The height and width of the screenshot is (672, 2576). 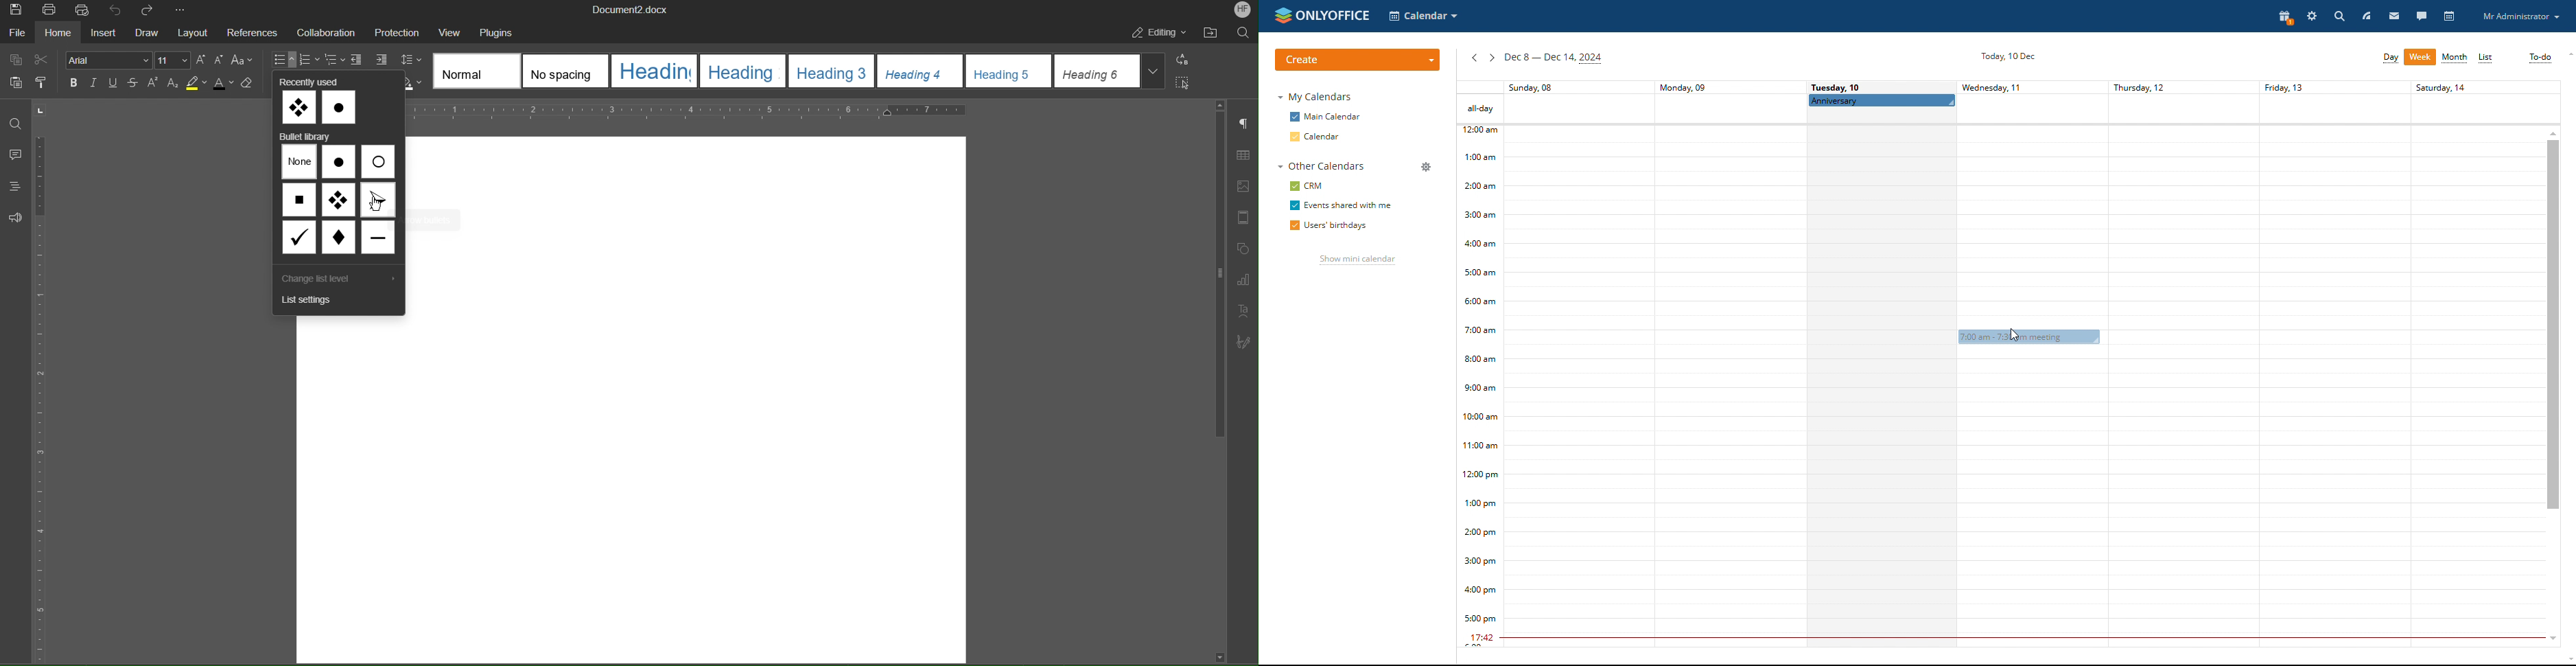 I want to click on Increase Indent, so click(x=385, y=57).